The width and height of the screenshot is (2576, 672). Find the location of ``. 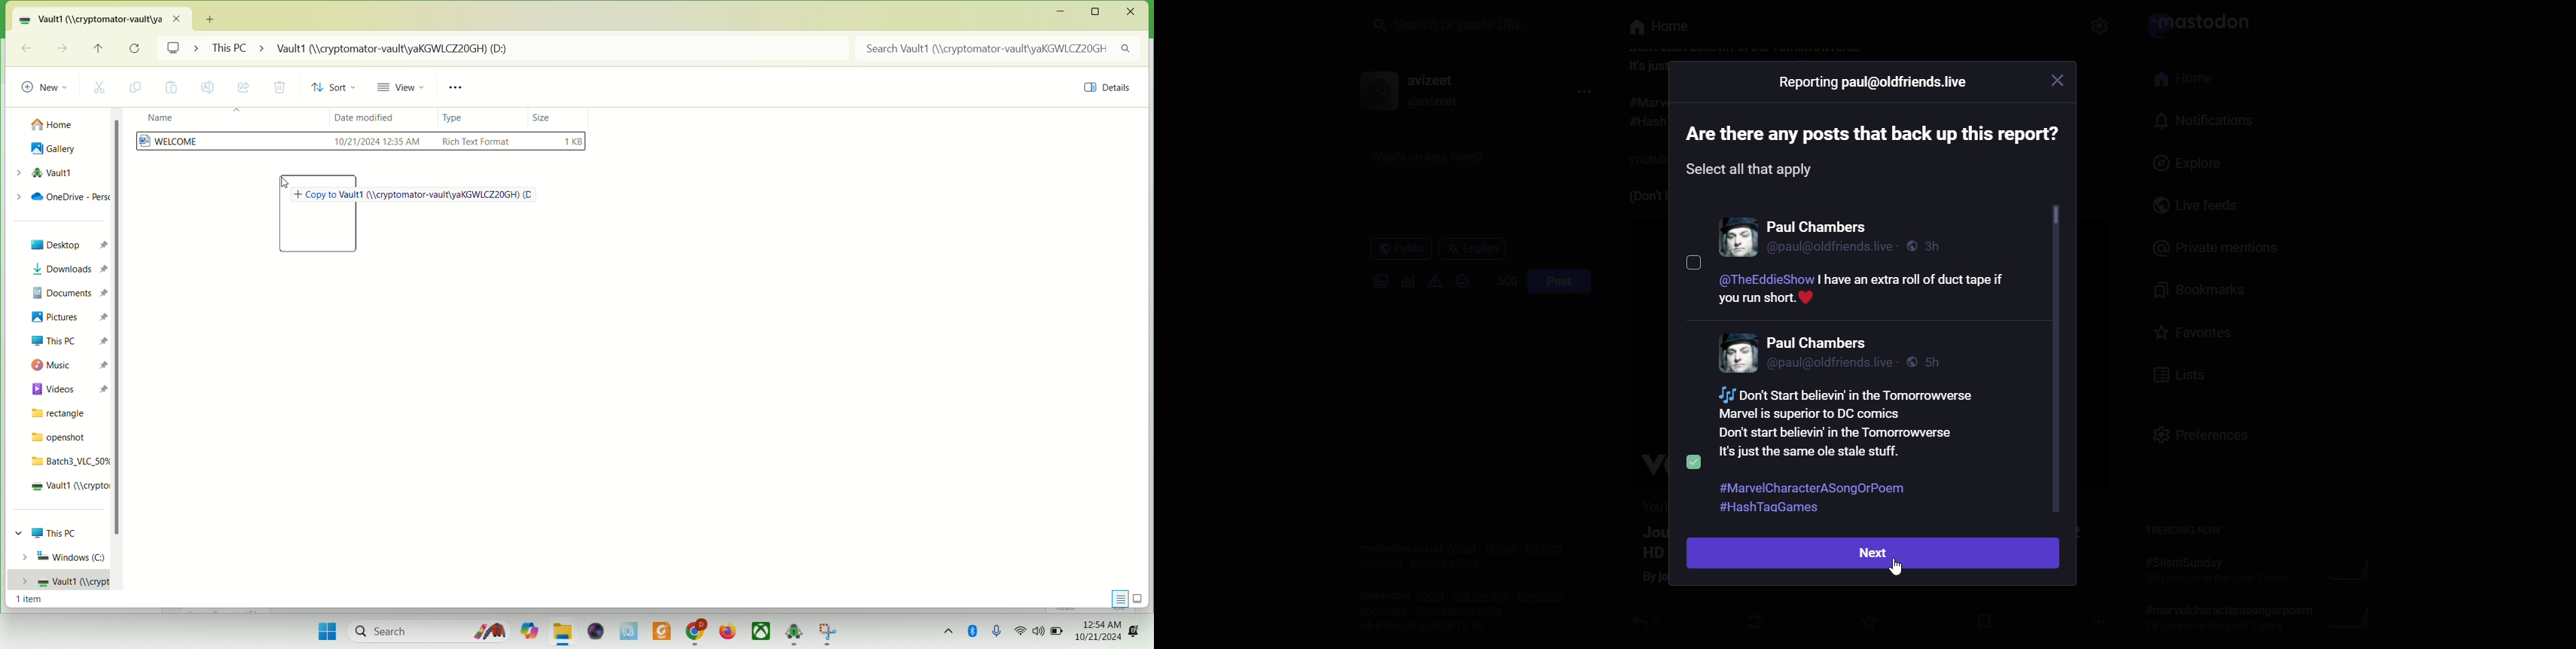

 is located at coordinates (1872, 83).